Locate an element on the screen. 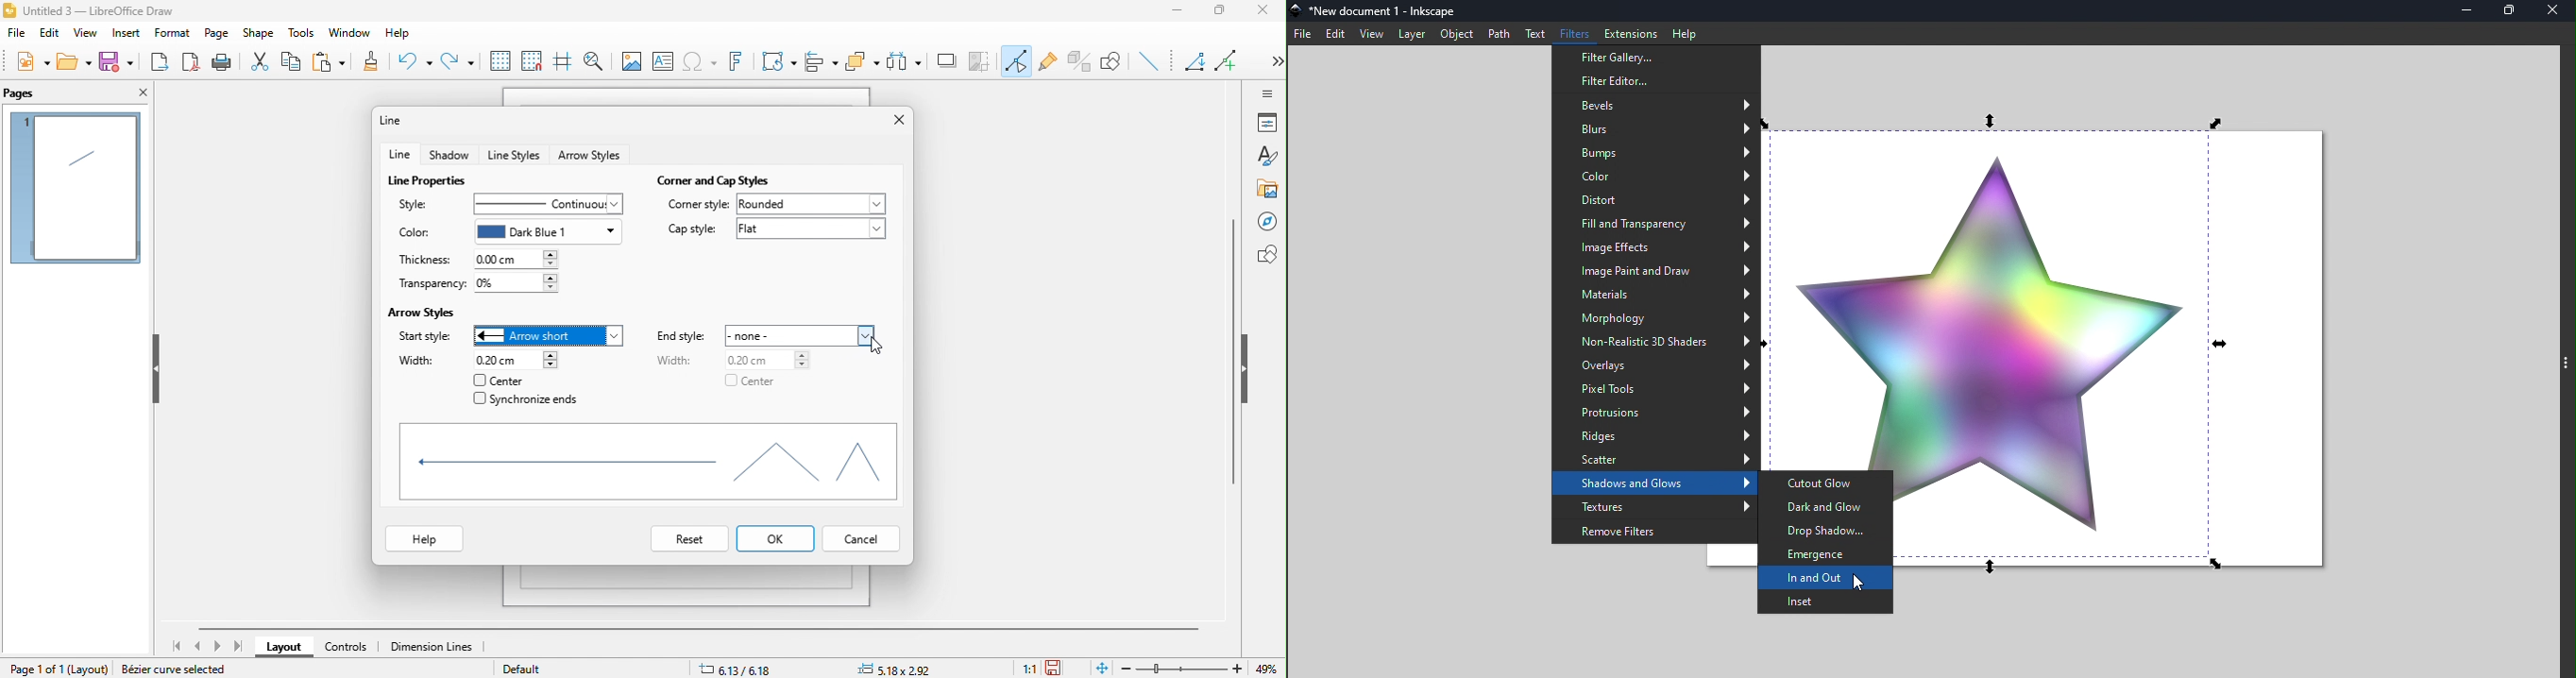 The width and height of the screenshot is (2576, 700). thickness is located at coordinates (429, 259).